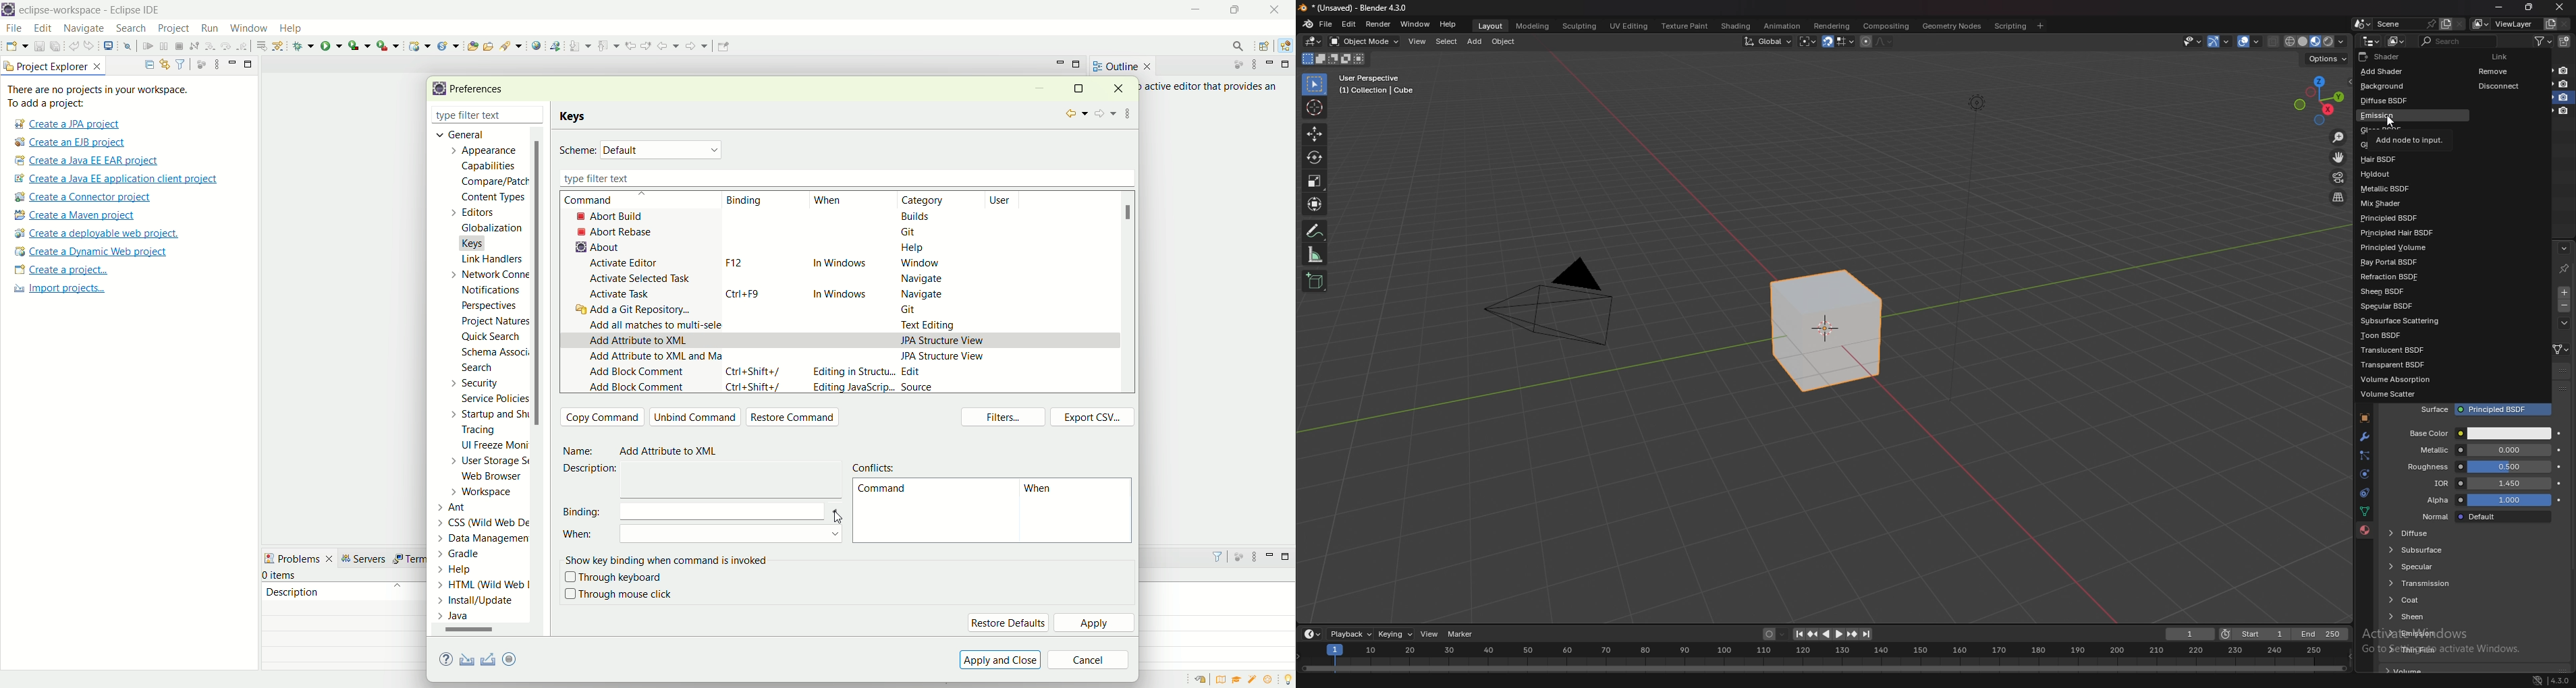 The image size is (2576, 700). Describe the element at coordinates (696, 417) in the screenshot. I see `unbind command` at that location.